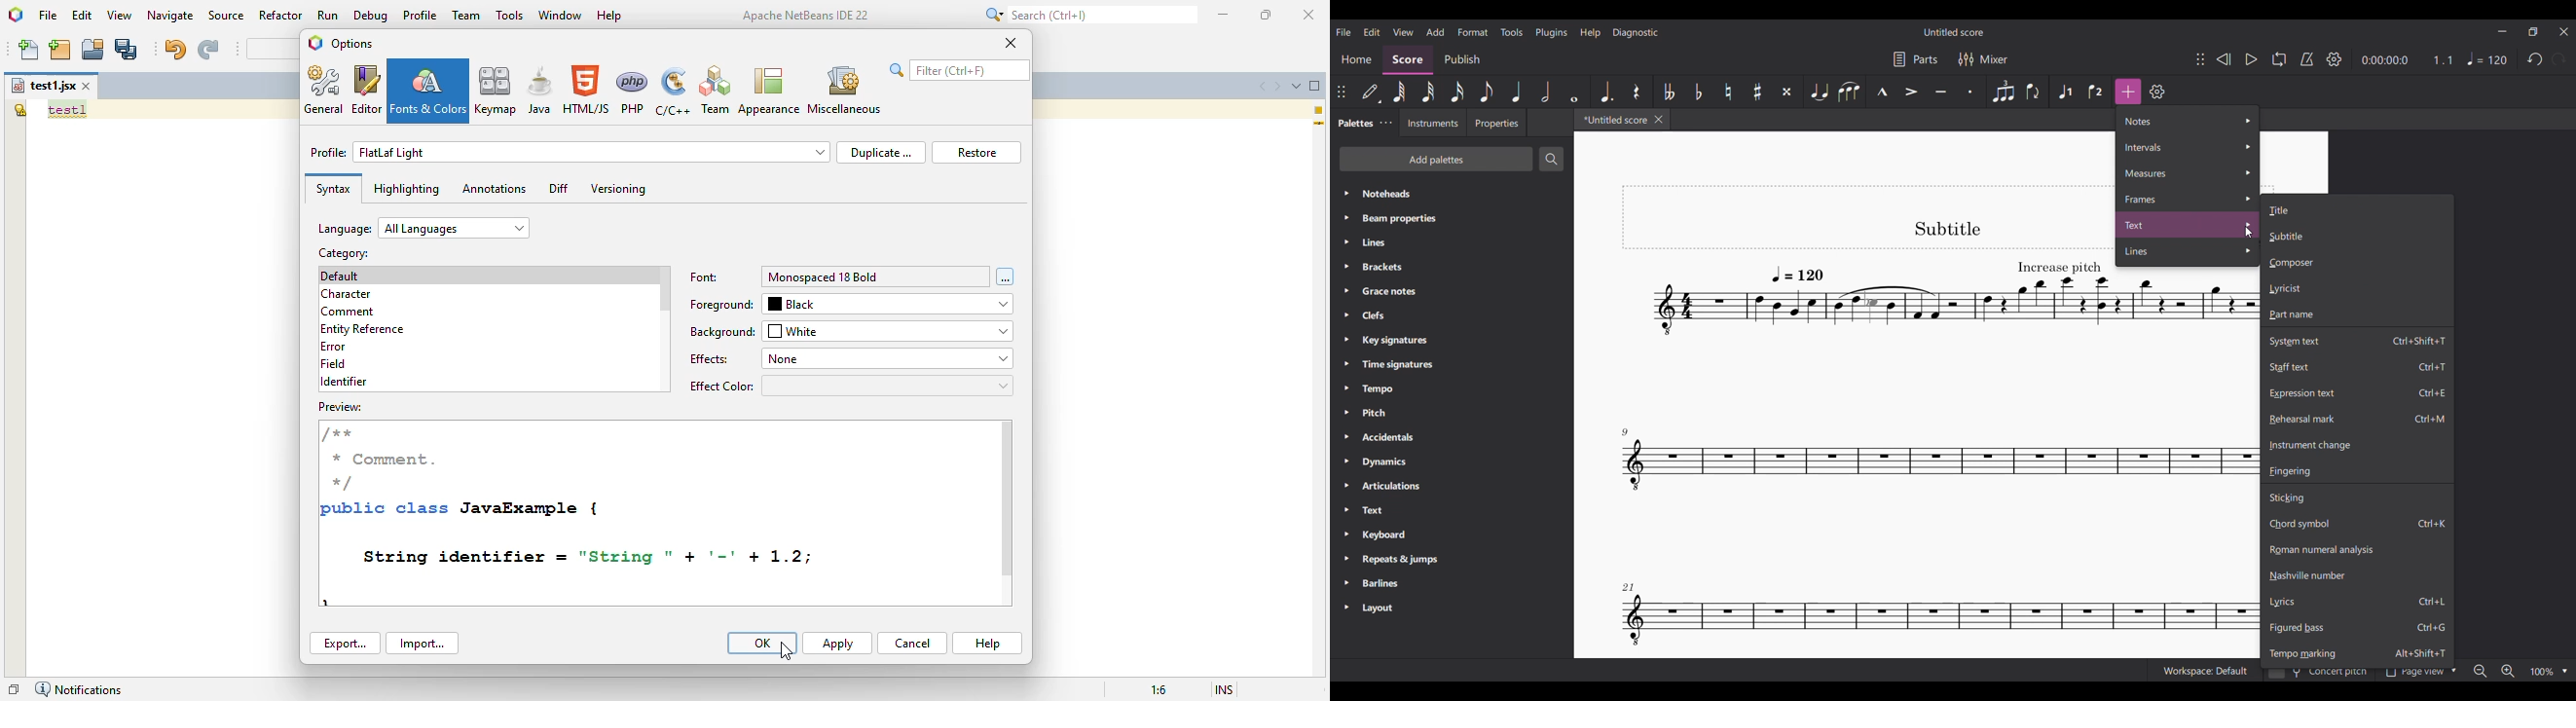 The width and height of the screenshot is (2576, 728). What do you see at coordinates (2549, 671) in the screenshot?
I see `Zoom options` at bounding box center [2549, 671].